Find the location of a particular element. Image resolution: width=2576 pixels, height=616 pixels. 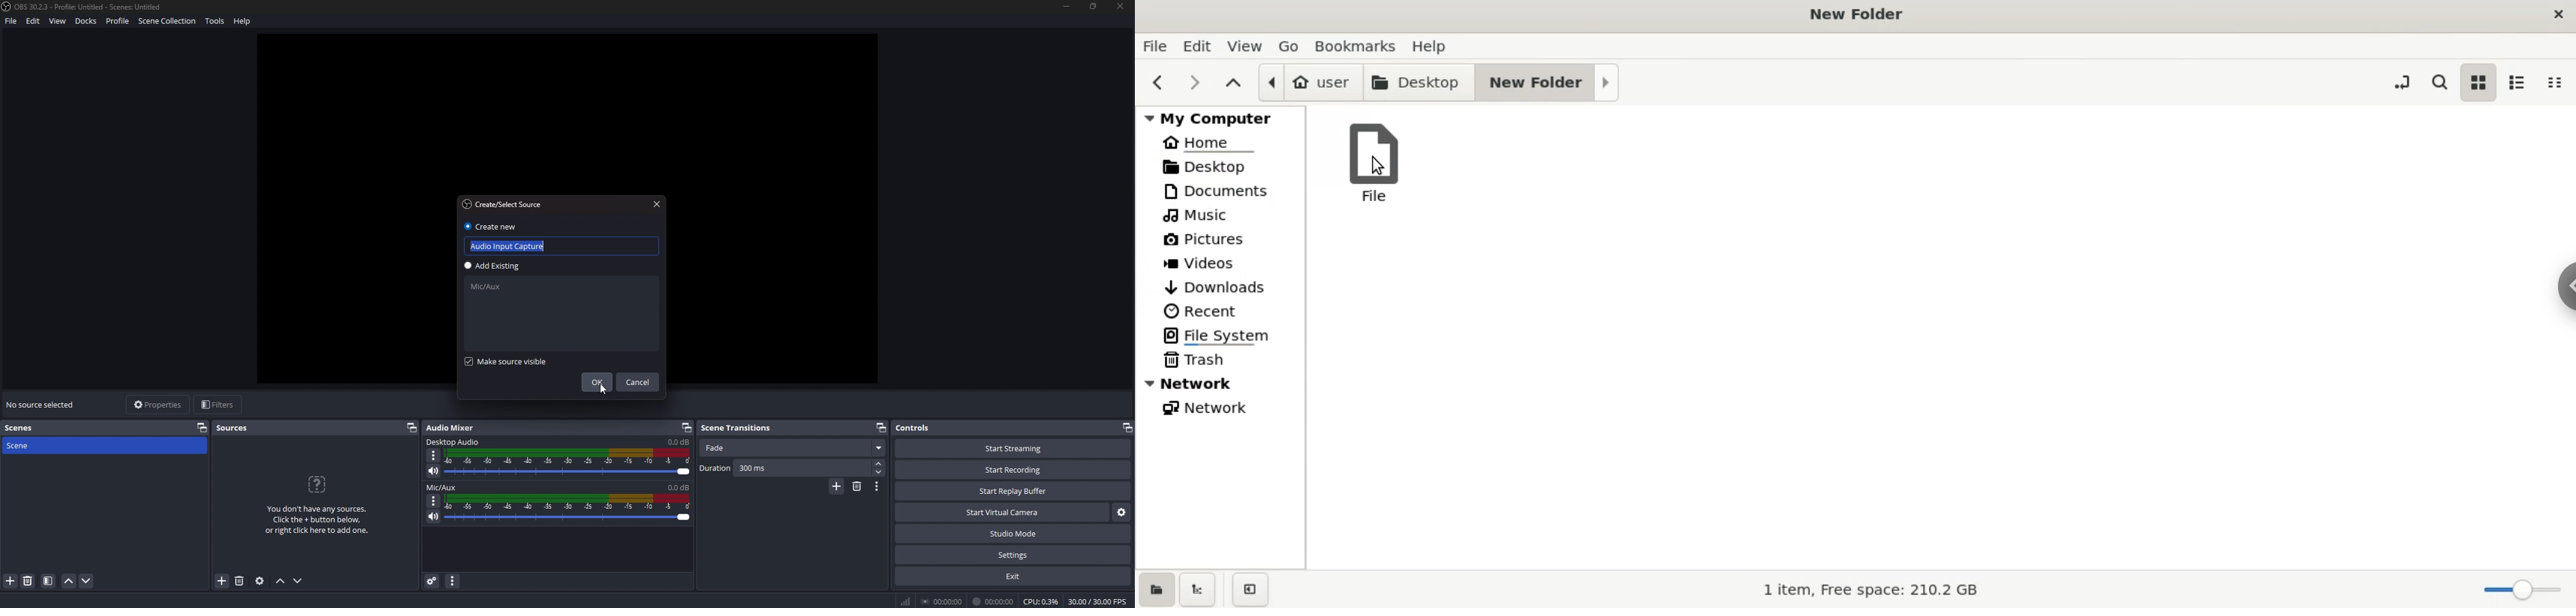

move scene up is located at coordinates (69, 582).